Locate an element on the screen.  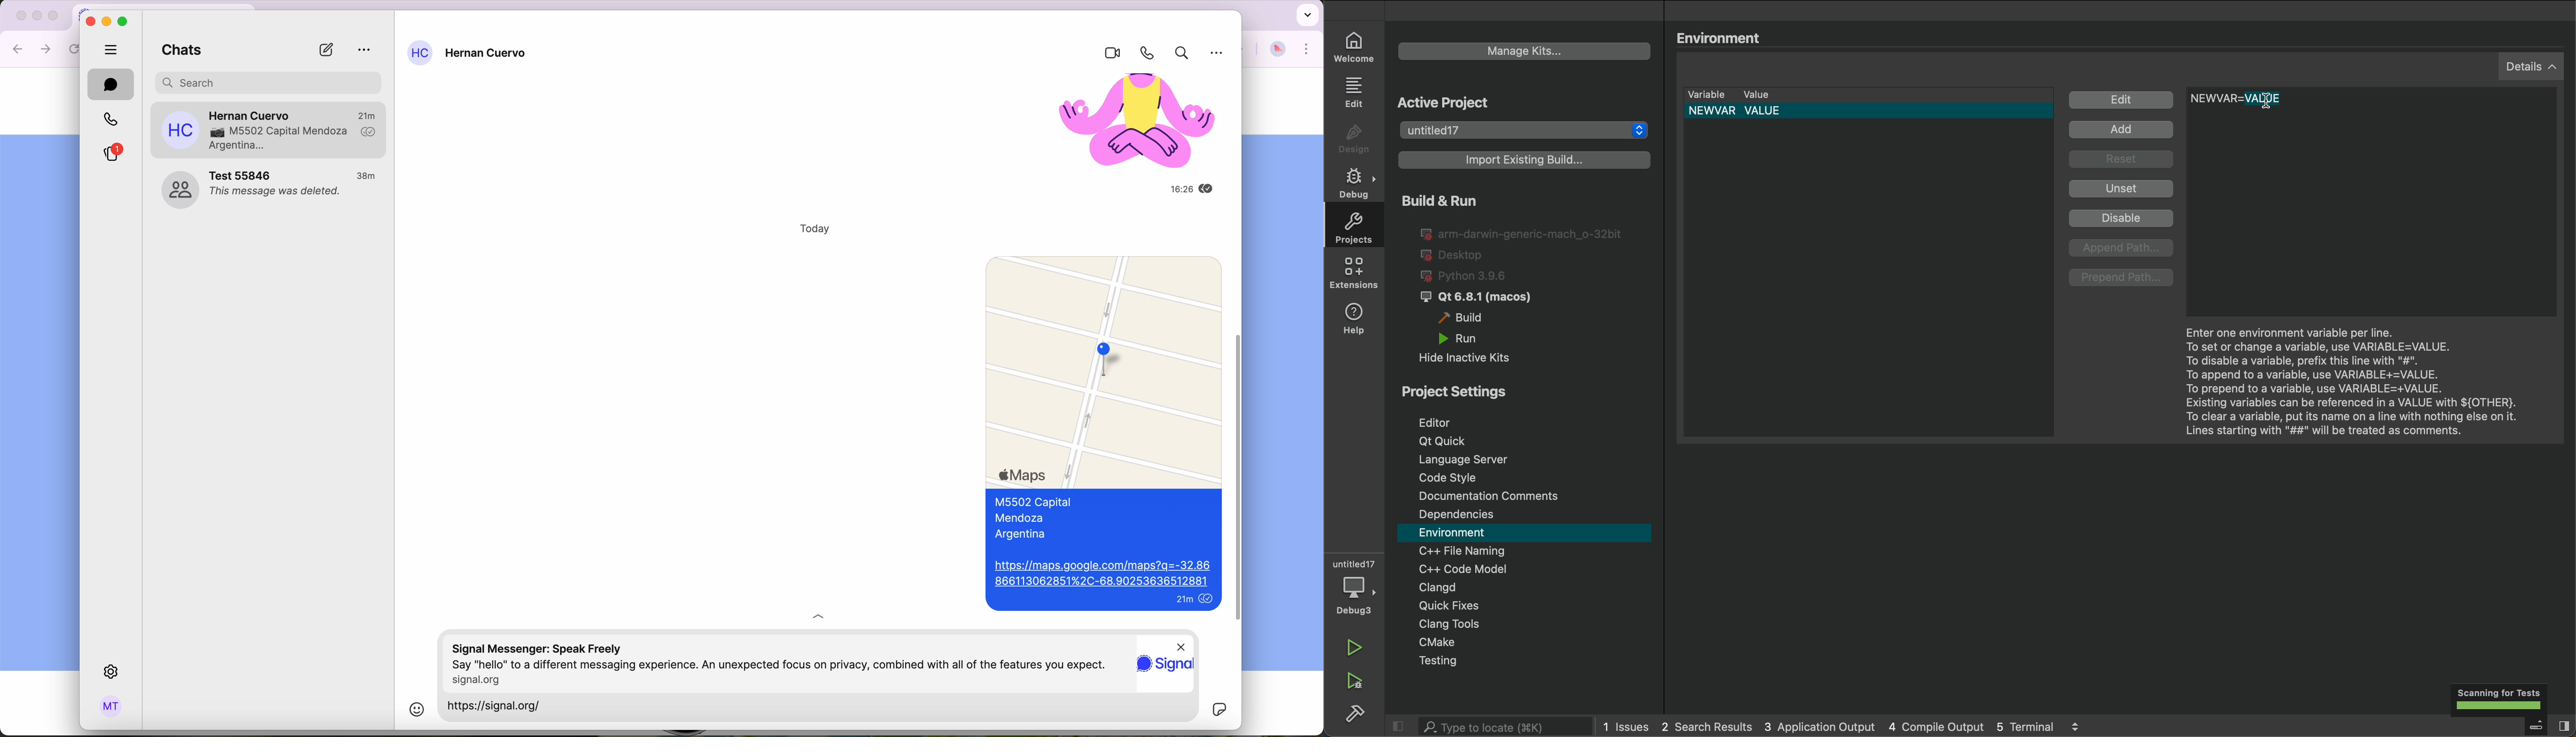
chats is located at coordinates (111, 84).